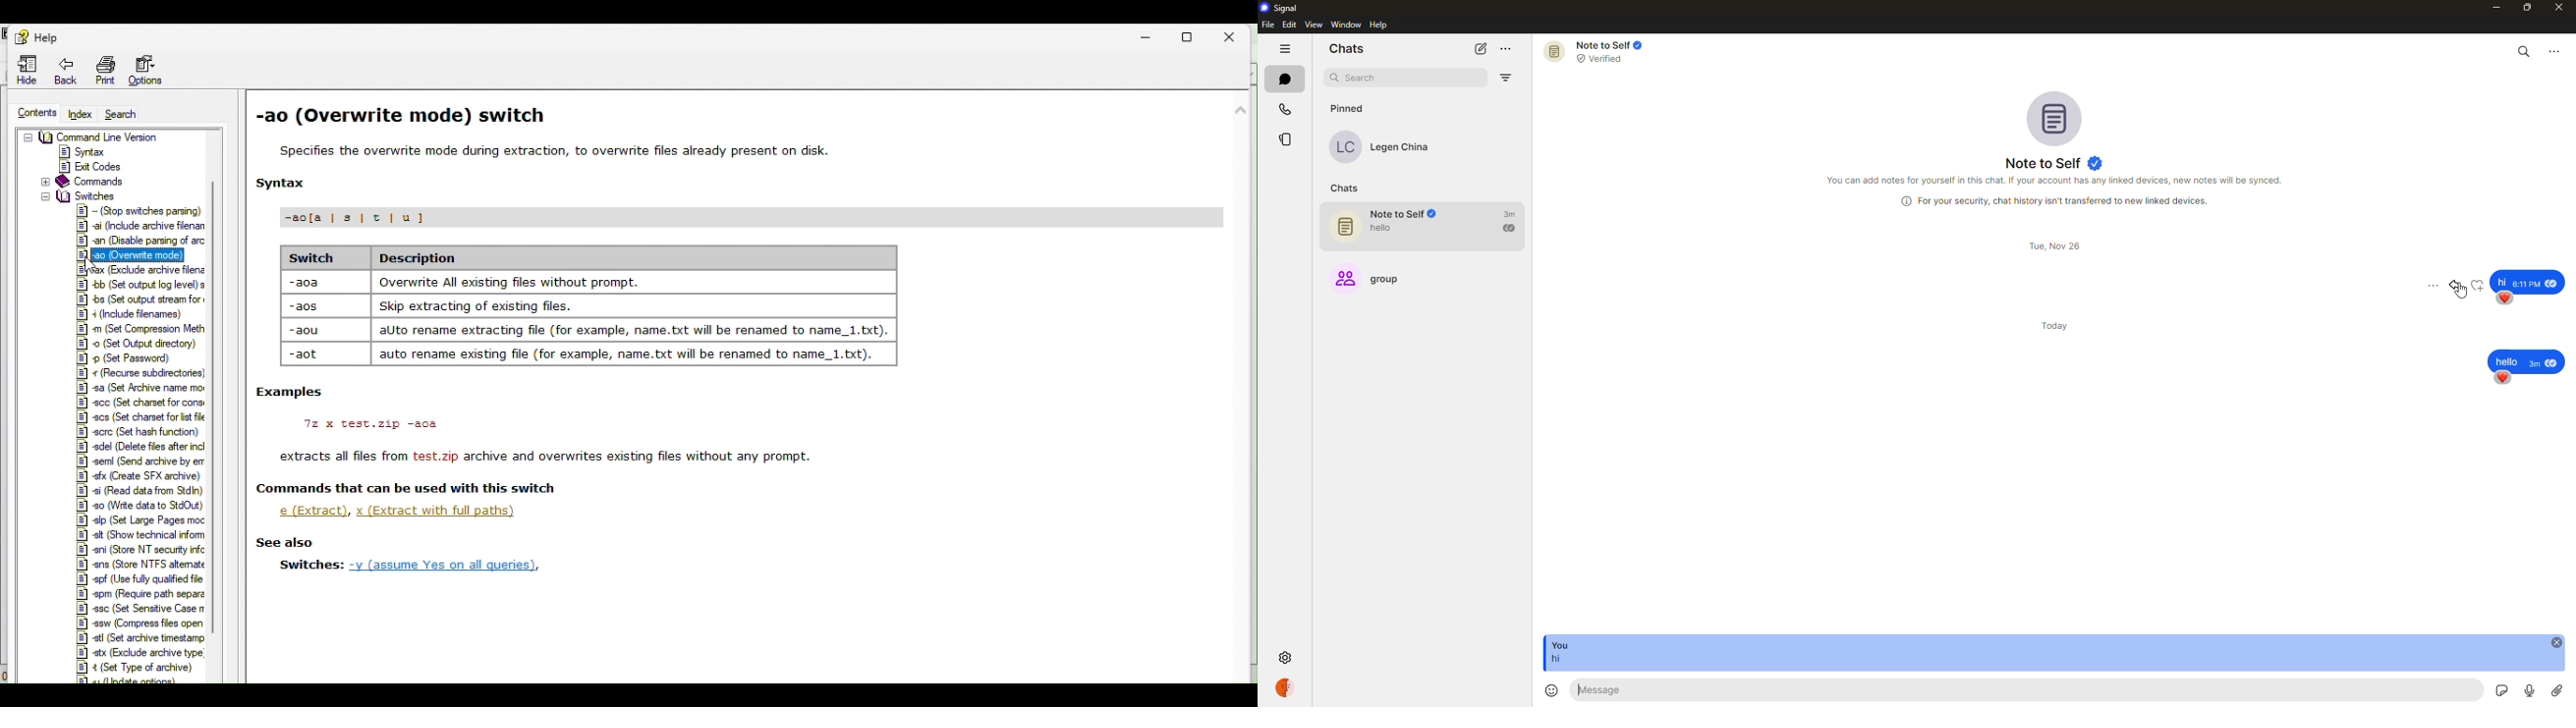 The height and width of the screenshot is (728, 2576). What do you see at coordinates (2054, 246) in the screenshot?
I see `day` at bounding box center [2054, 246].